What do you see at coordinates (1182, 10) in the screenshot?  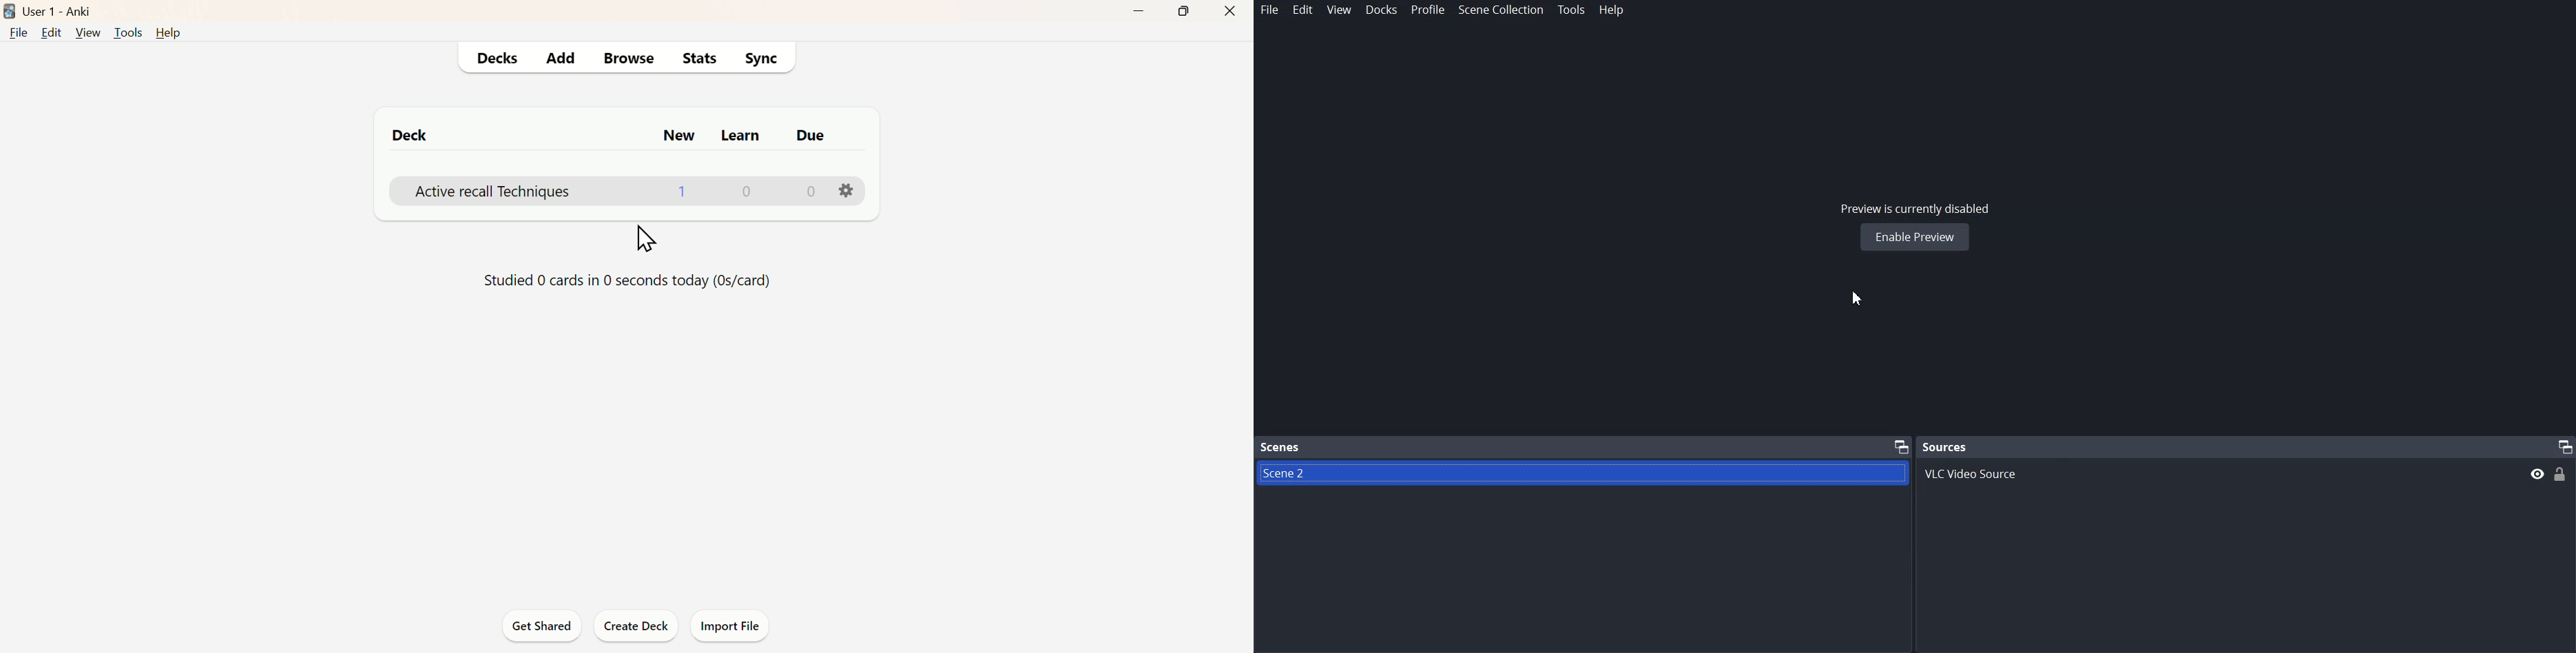 I see `Maximise` at bounding box center [1182, 10].